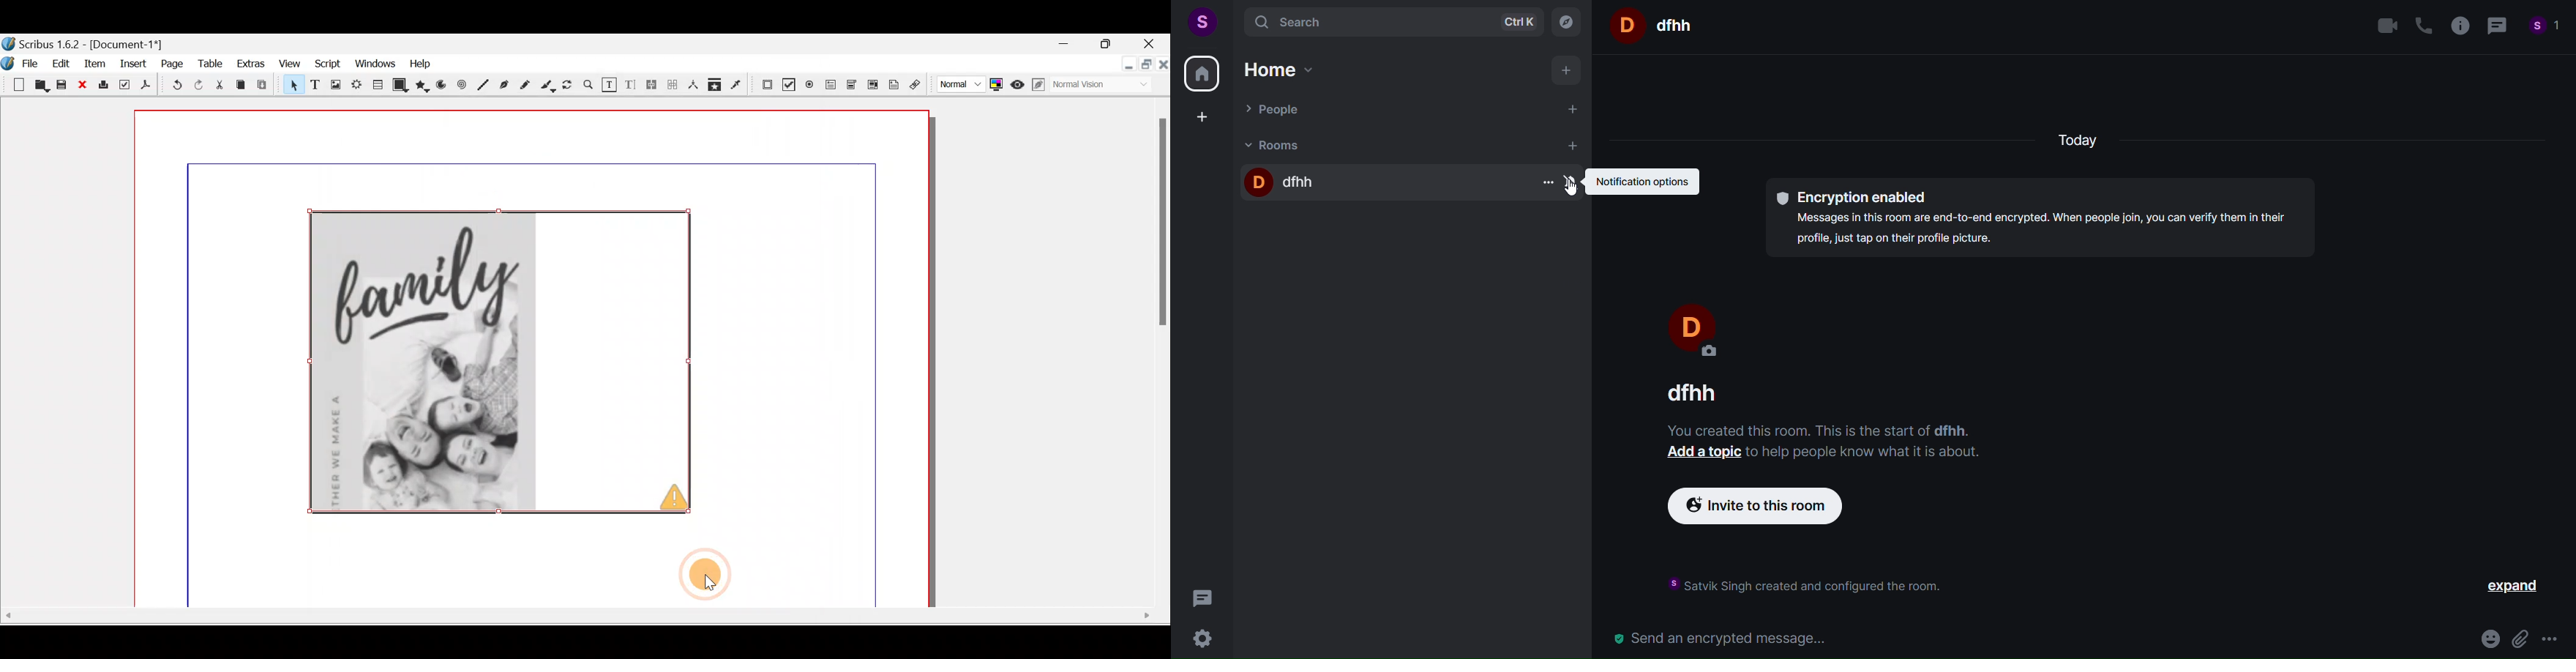 The width and height of the screenshot is (2576, 672). Describe the element at coordinates (1200, 638) in the screenshot. I see `setting` at that location.